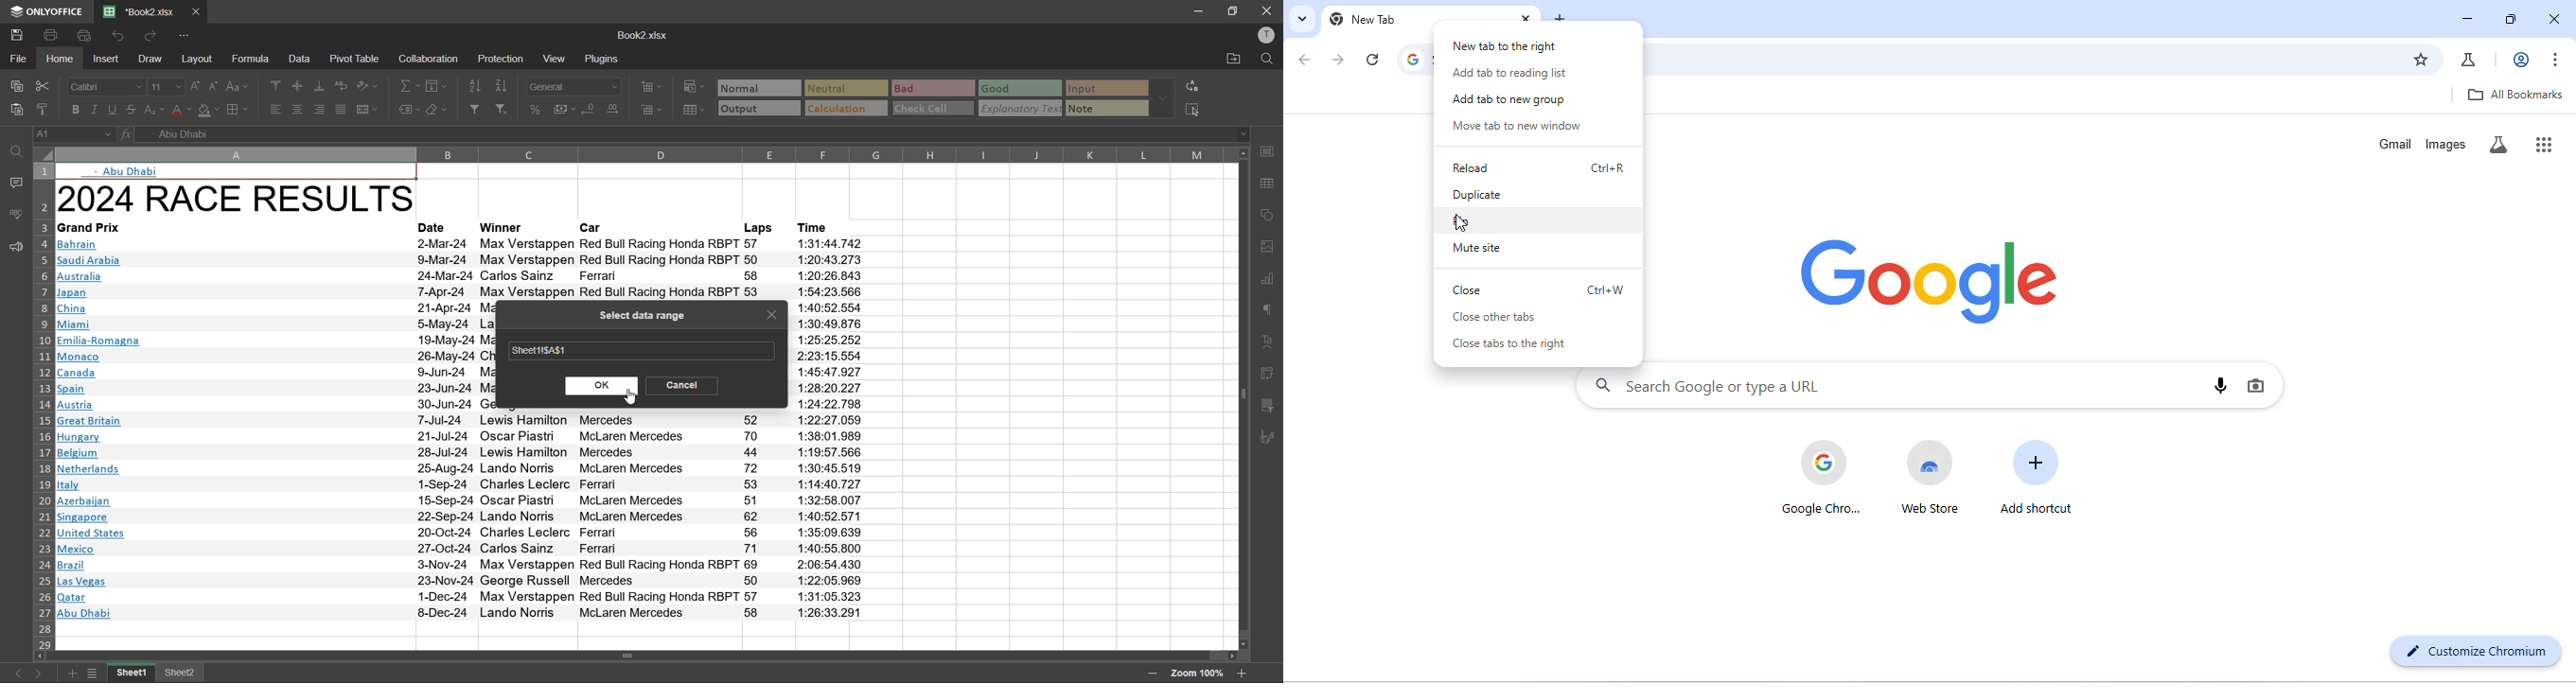  What do you see at coordinates (108, 88) in the screenshot?
I see `font style` at bounding box center [108, 88].